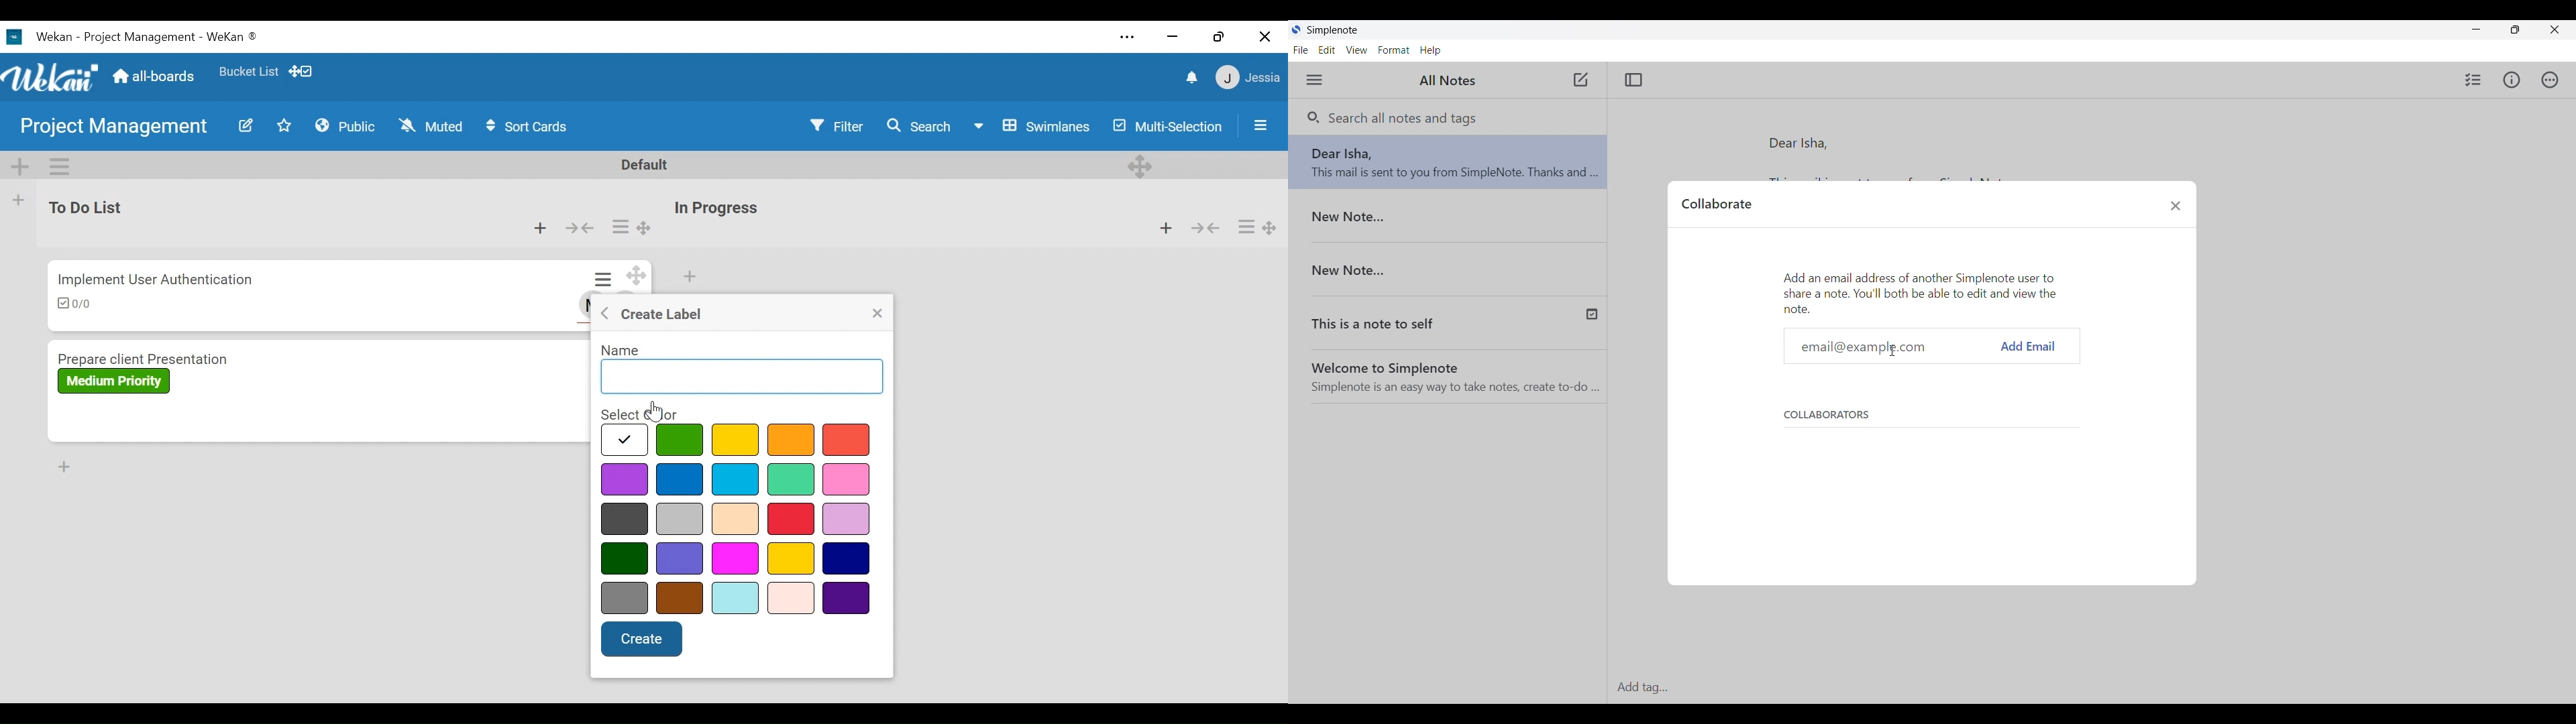 The width and height of the screenshot is (2576, 728). What do you see at coordinates (1189, 76) in the screenshot?
I see `notifications` at bounding box center [1189, 76].